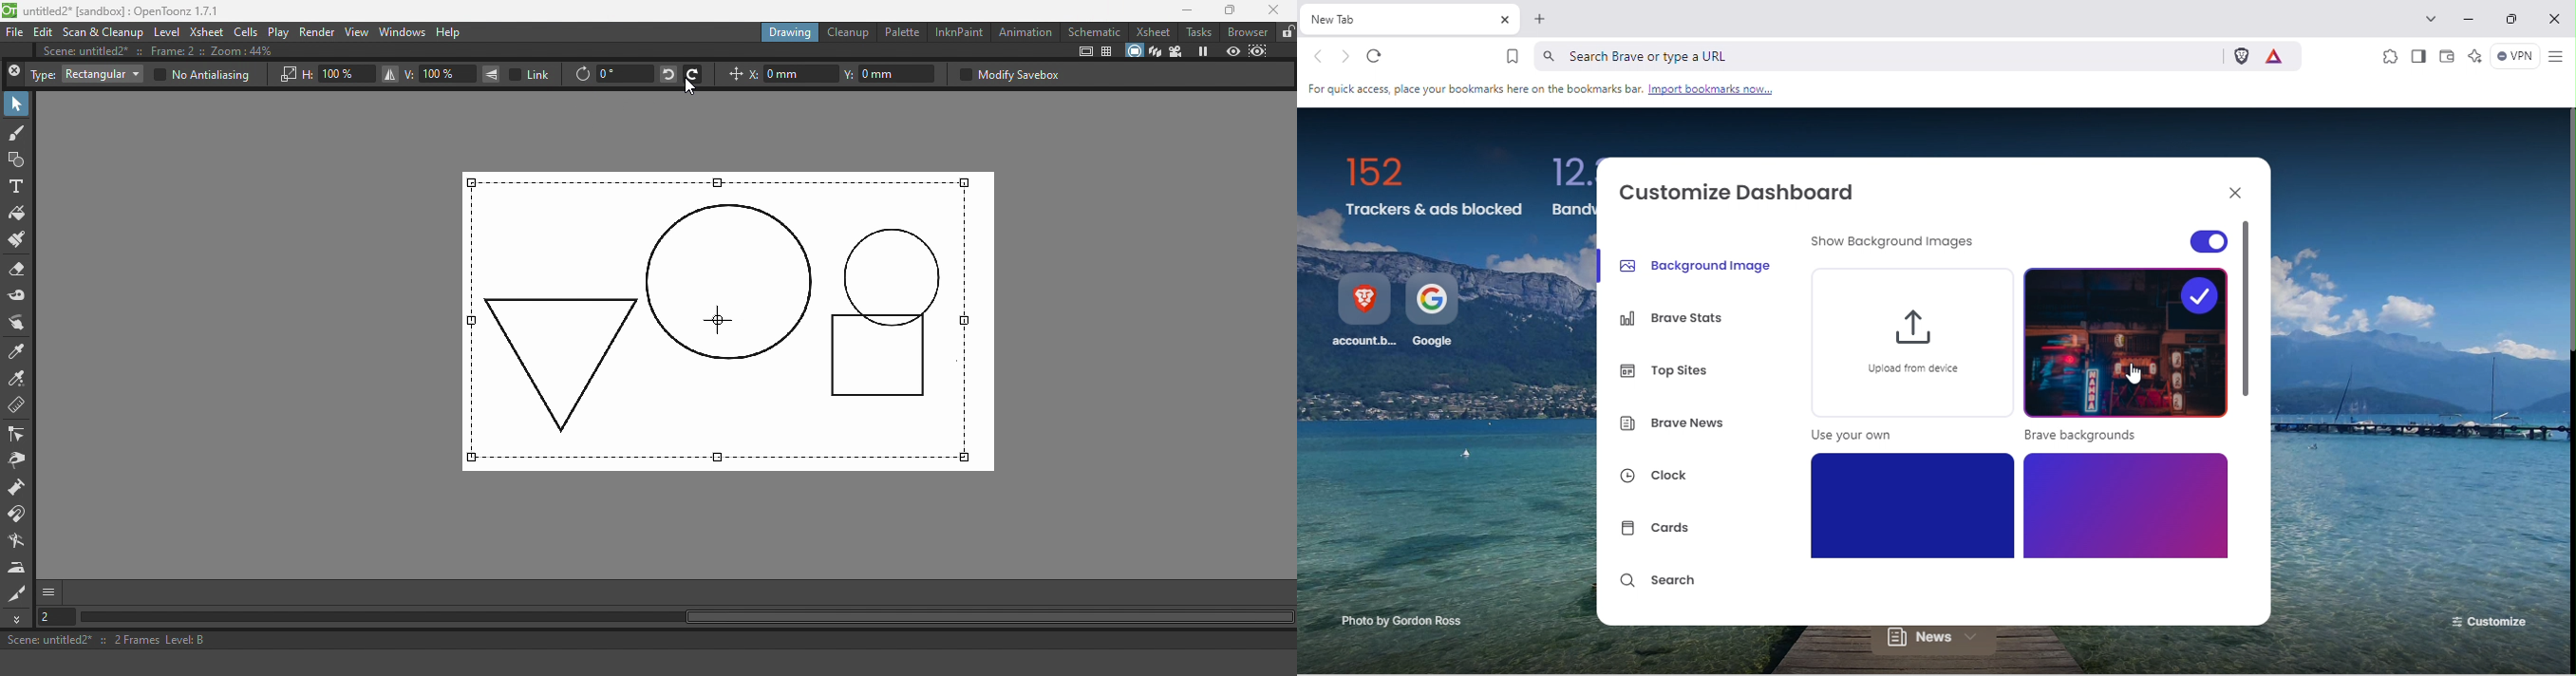 The height and width of the screenshot is (700, 2576). I want to click on Fill tool, so click(18, 214).